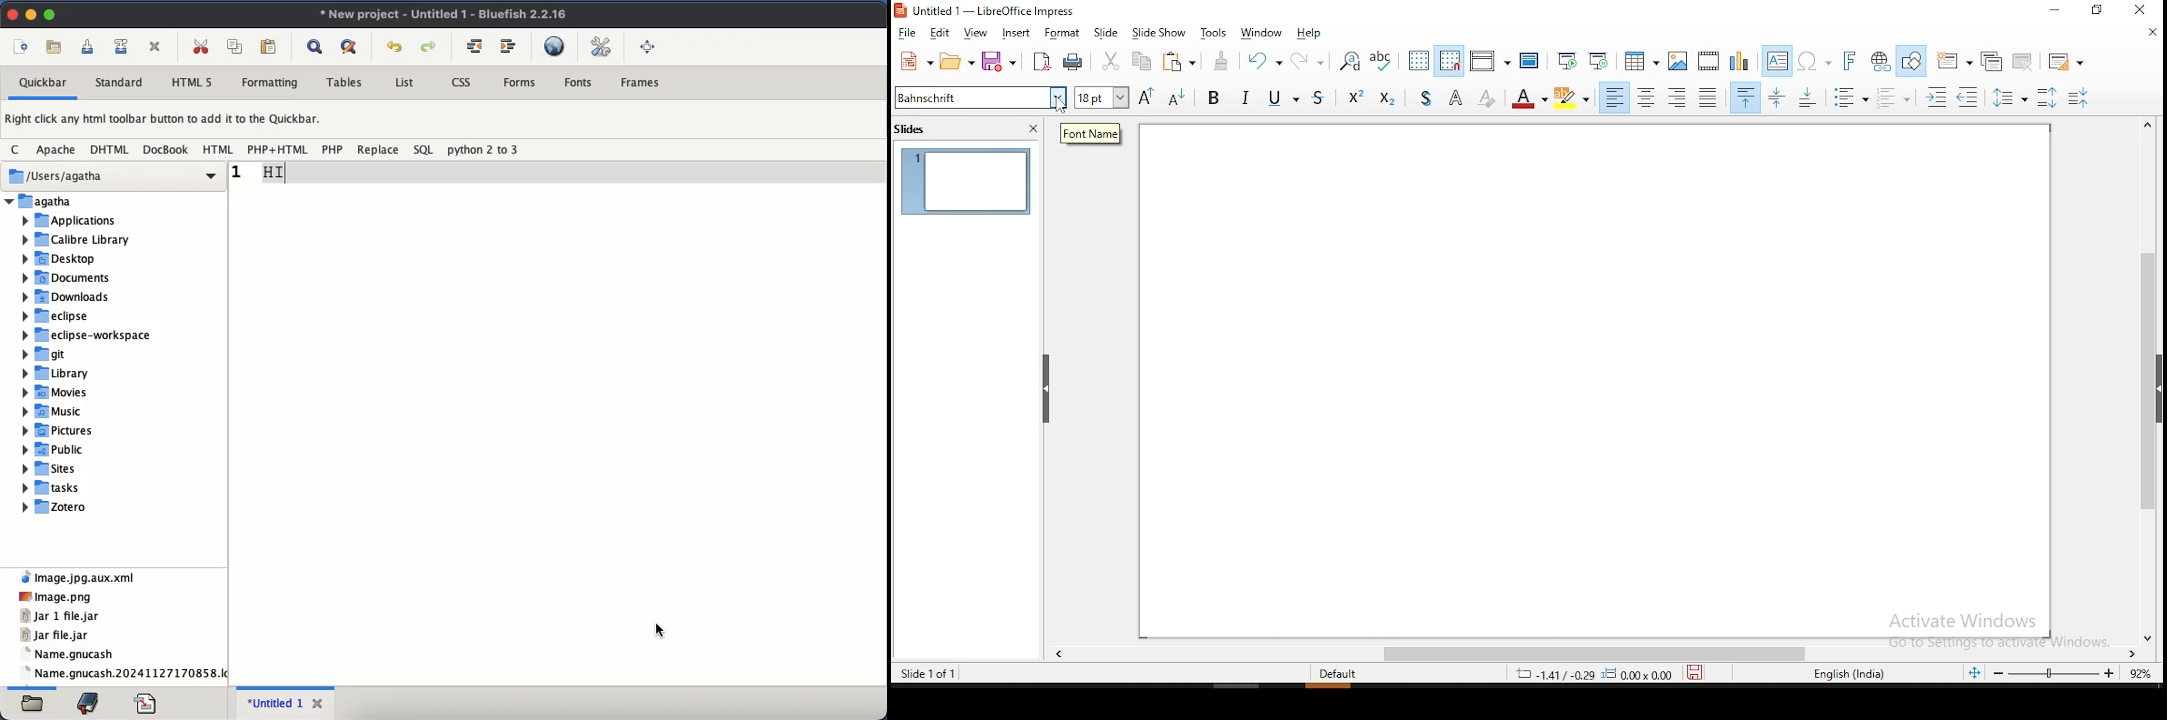 The image size is (2184, 728). Describe the element at coordinates (58, 150) in the screenshot. I see `apache` at that location.